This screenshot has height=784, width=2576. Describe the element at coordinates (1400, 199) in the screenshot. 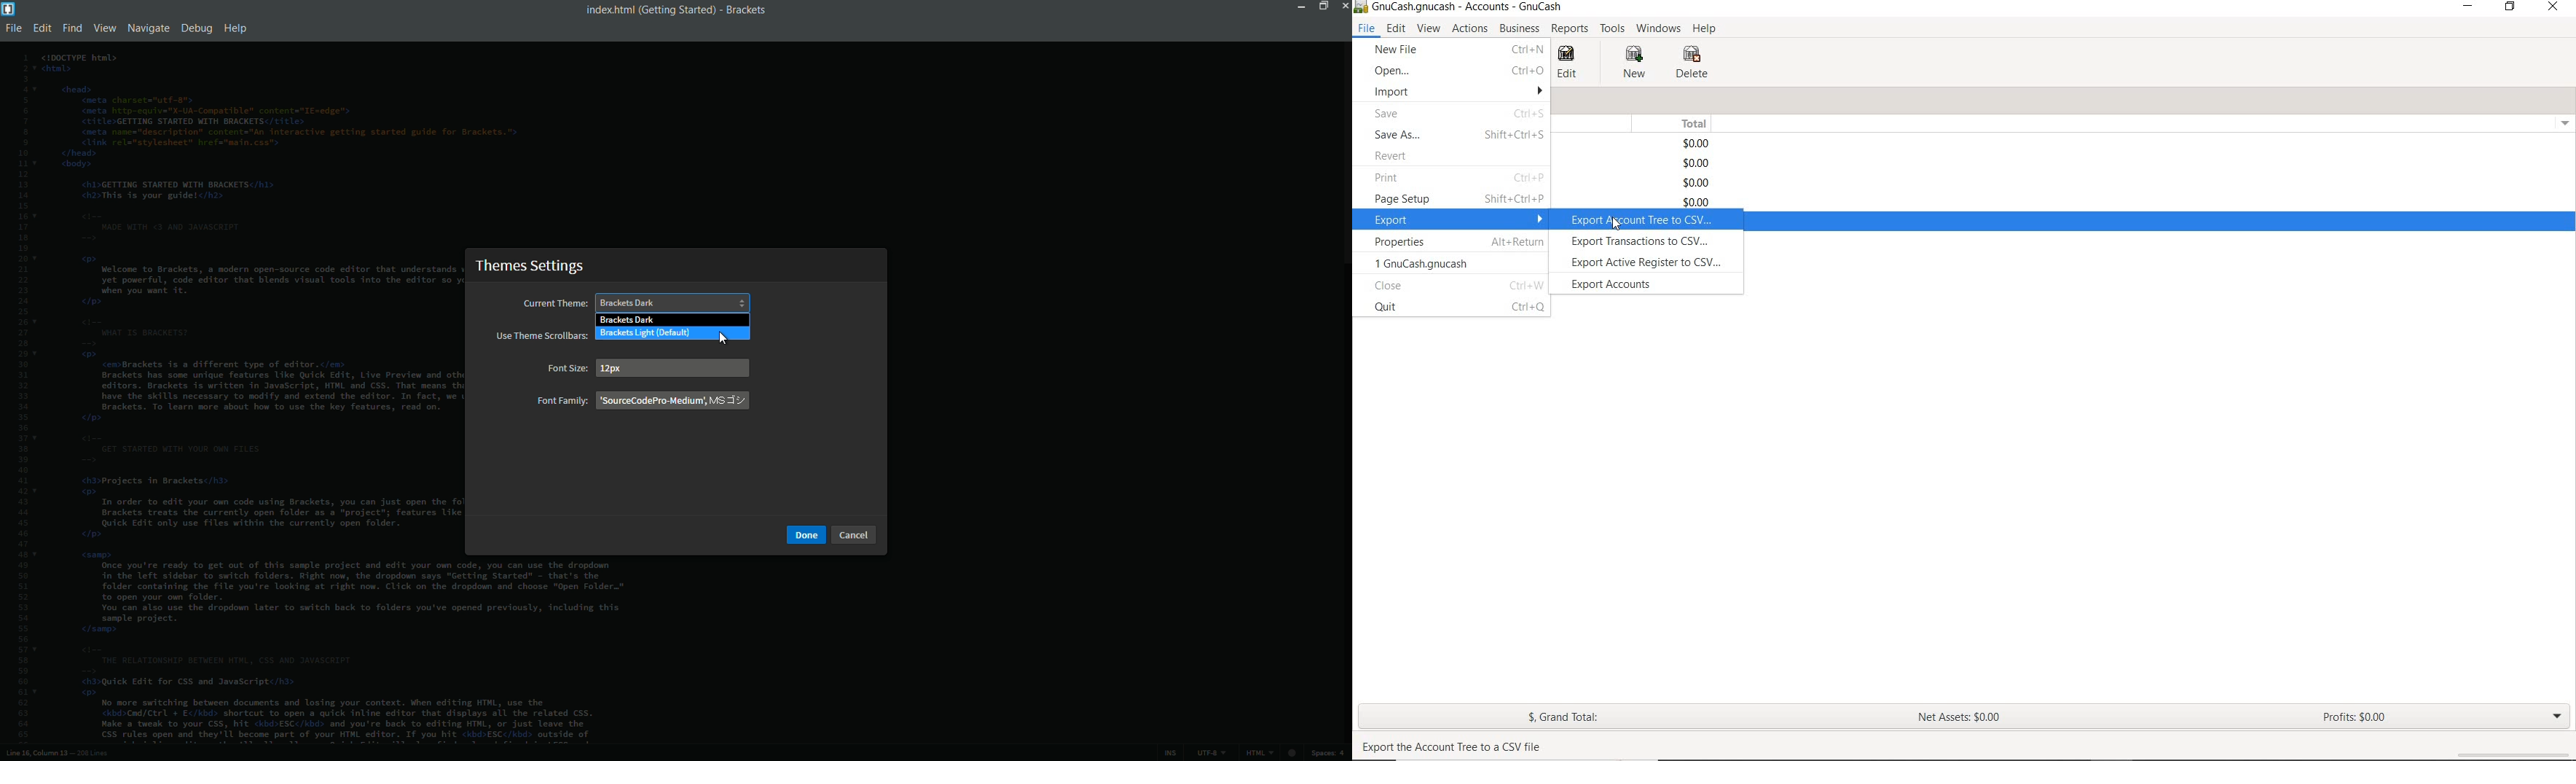

I see `PAGE SETUP` at that location.